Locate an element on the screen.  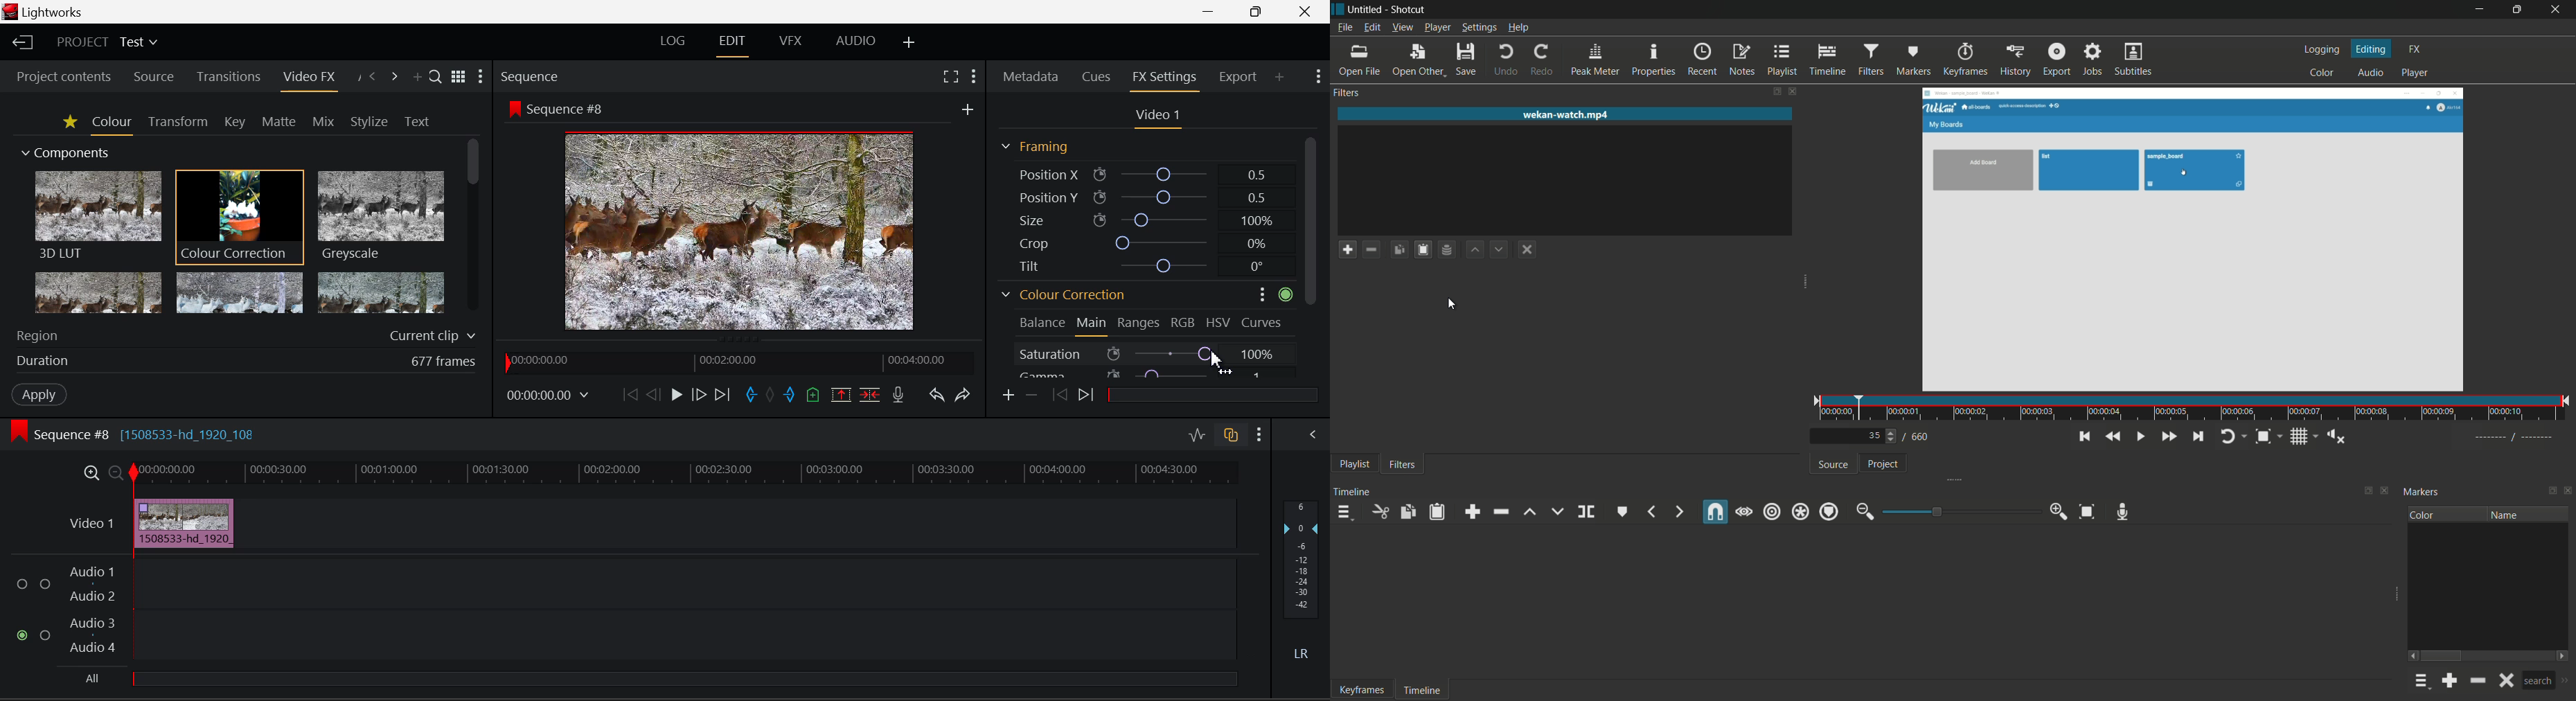
Project Title is located at coordinates (105, 42).